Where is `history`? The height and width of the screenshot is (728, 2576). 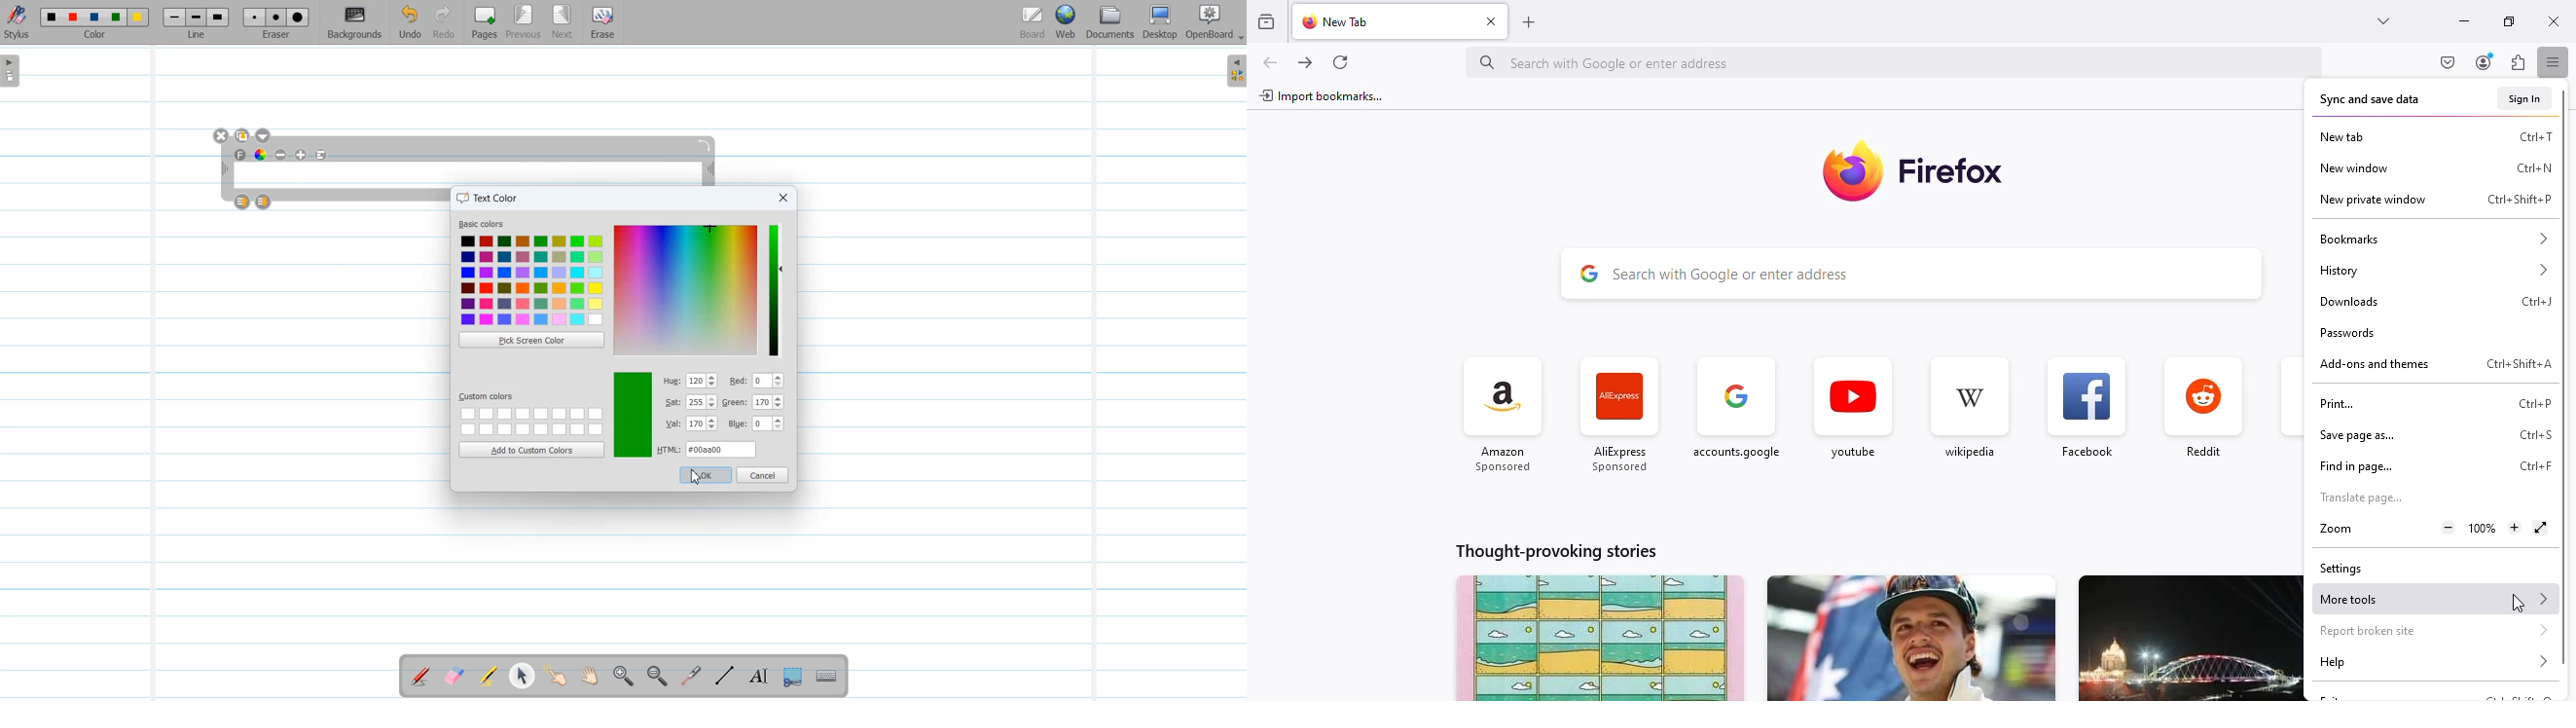
history is located at coordinates (2435, 270).